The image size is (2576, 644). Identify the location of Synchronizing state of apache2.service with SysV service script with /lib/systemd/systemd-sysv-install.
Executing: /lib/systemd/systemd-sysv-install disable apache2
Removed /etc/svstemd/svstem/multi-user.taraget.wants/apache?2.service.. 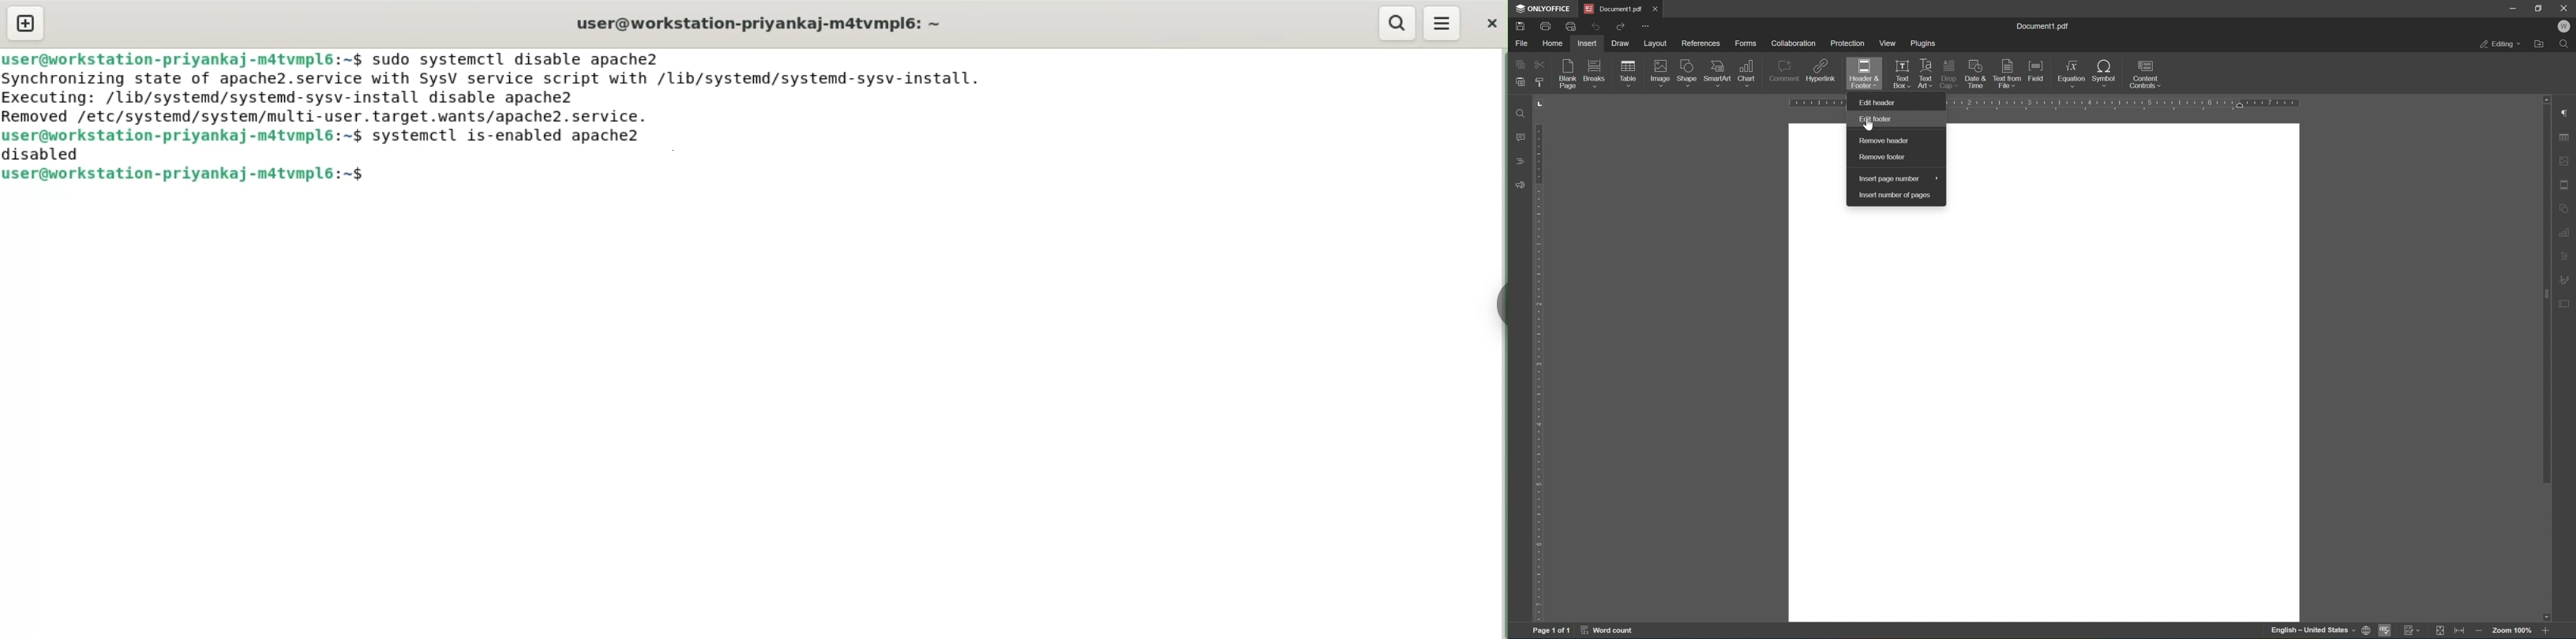
(509, 96).